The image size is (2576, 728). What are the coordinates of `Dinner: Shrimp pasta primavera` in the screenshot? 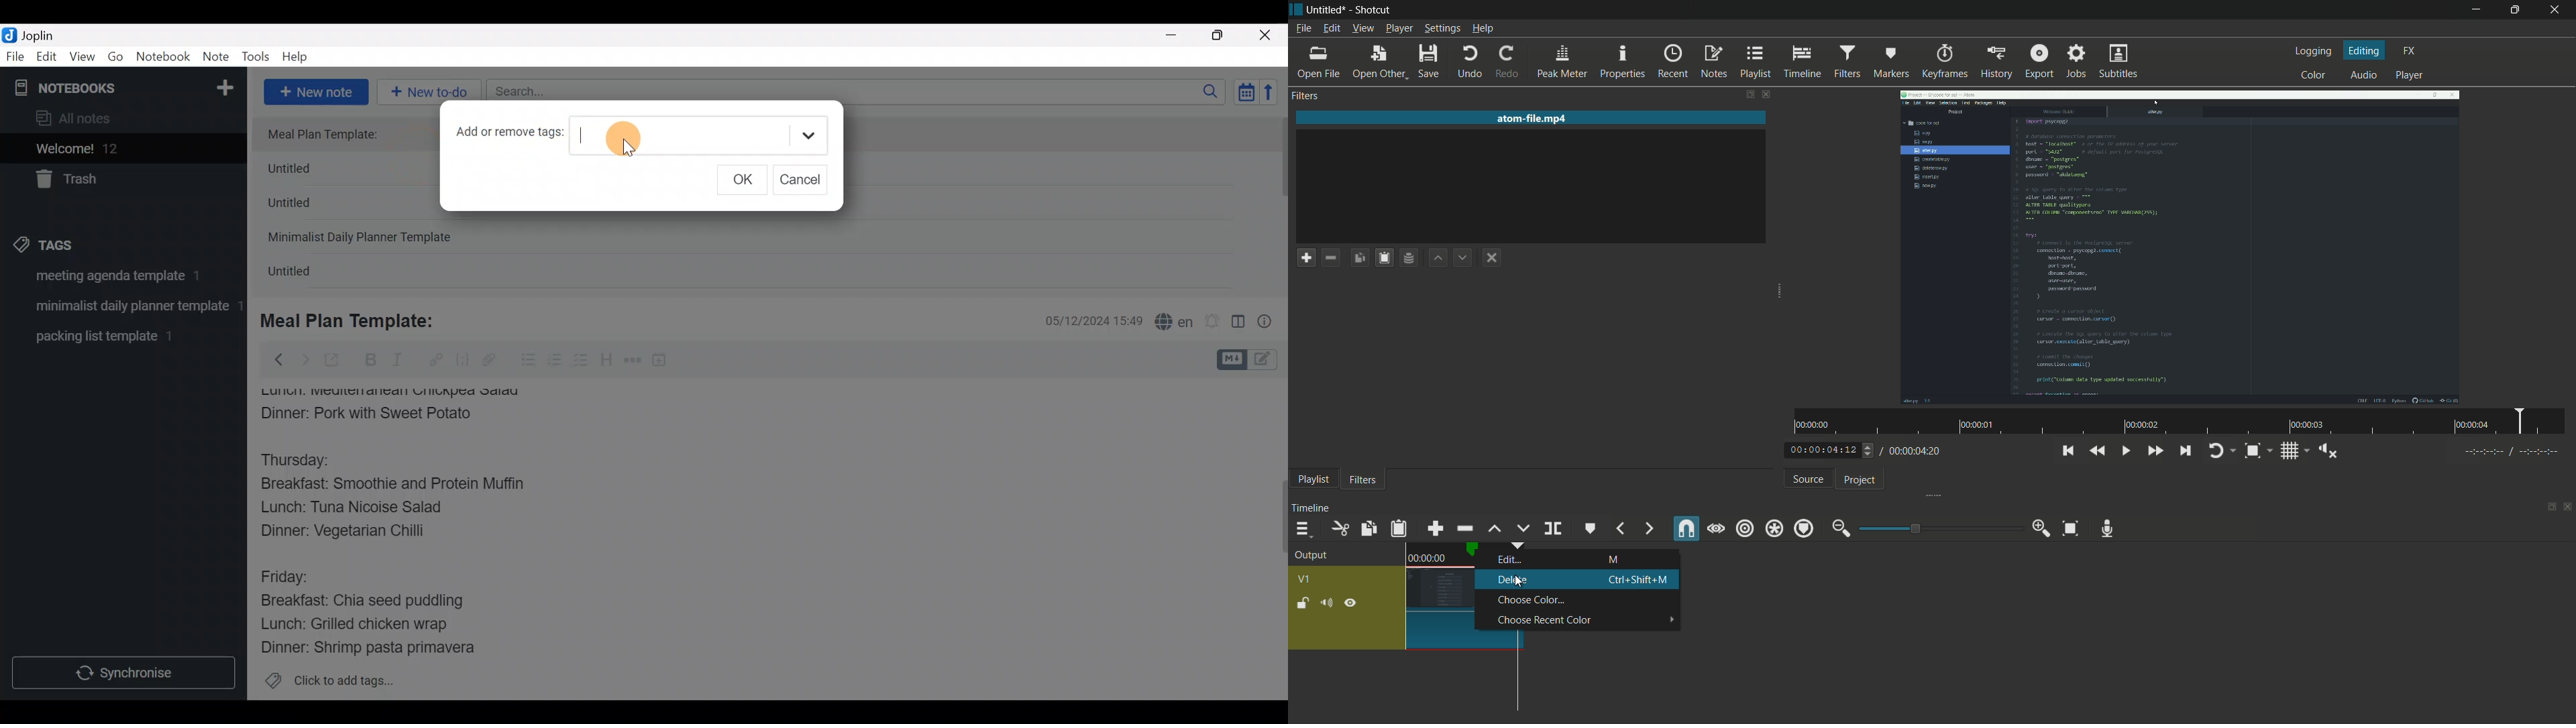 It's located at (381, 649).